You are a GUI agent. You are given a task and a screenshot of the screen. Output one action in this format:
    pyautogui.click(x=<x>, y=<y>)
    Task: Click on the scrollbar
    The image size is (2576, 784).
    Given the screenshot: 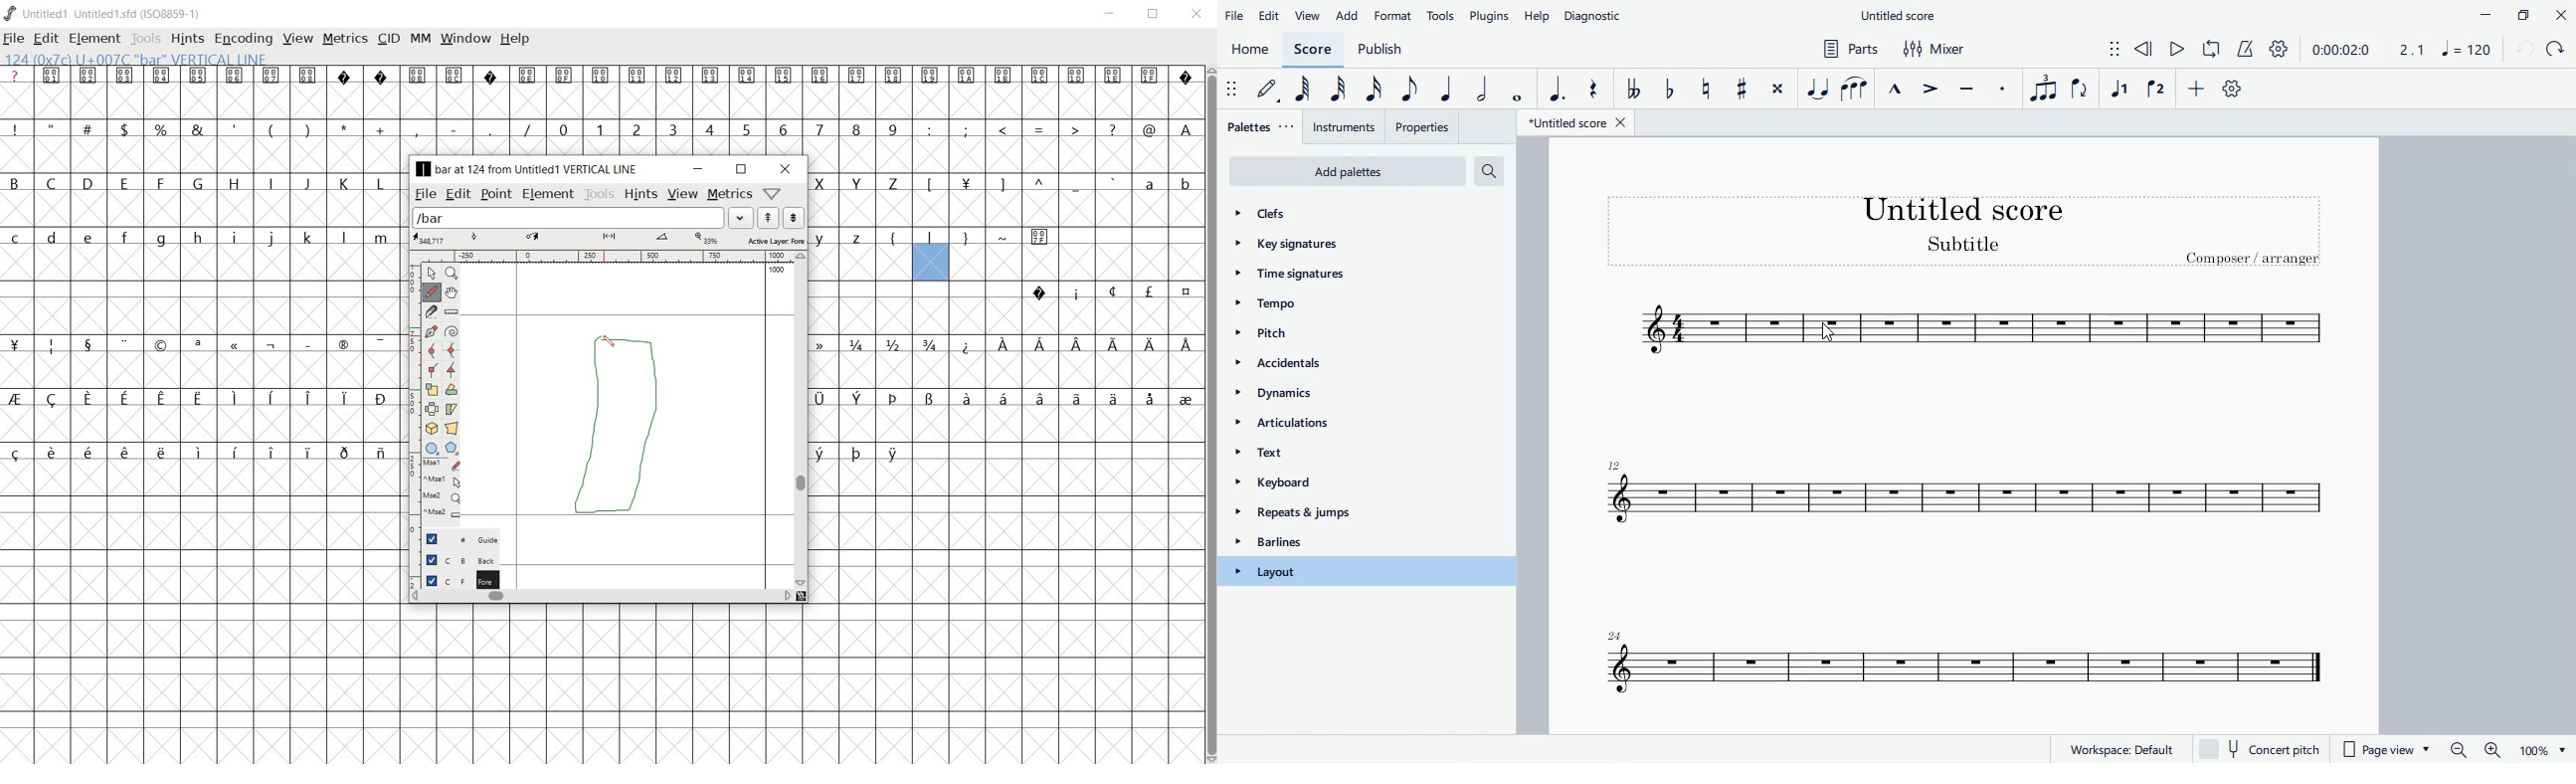 What is the action you would take?
    pyautogui.click(x=800, y=419)
    